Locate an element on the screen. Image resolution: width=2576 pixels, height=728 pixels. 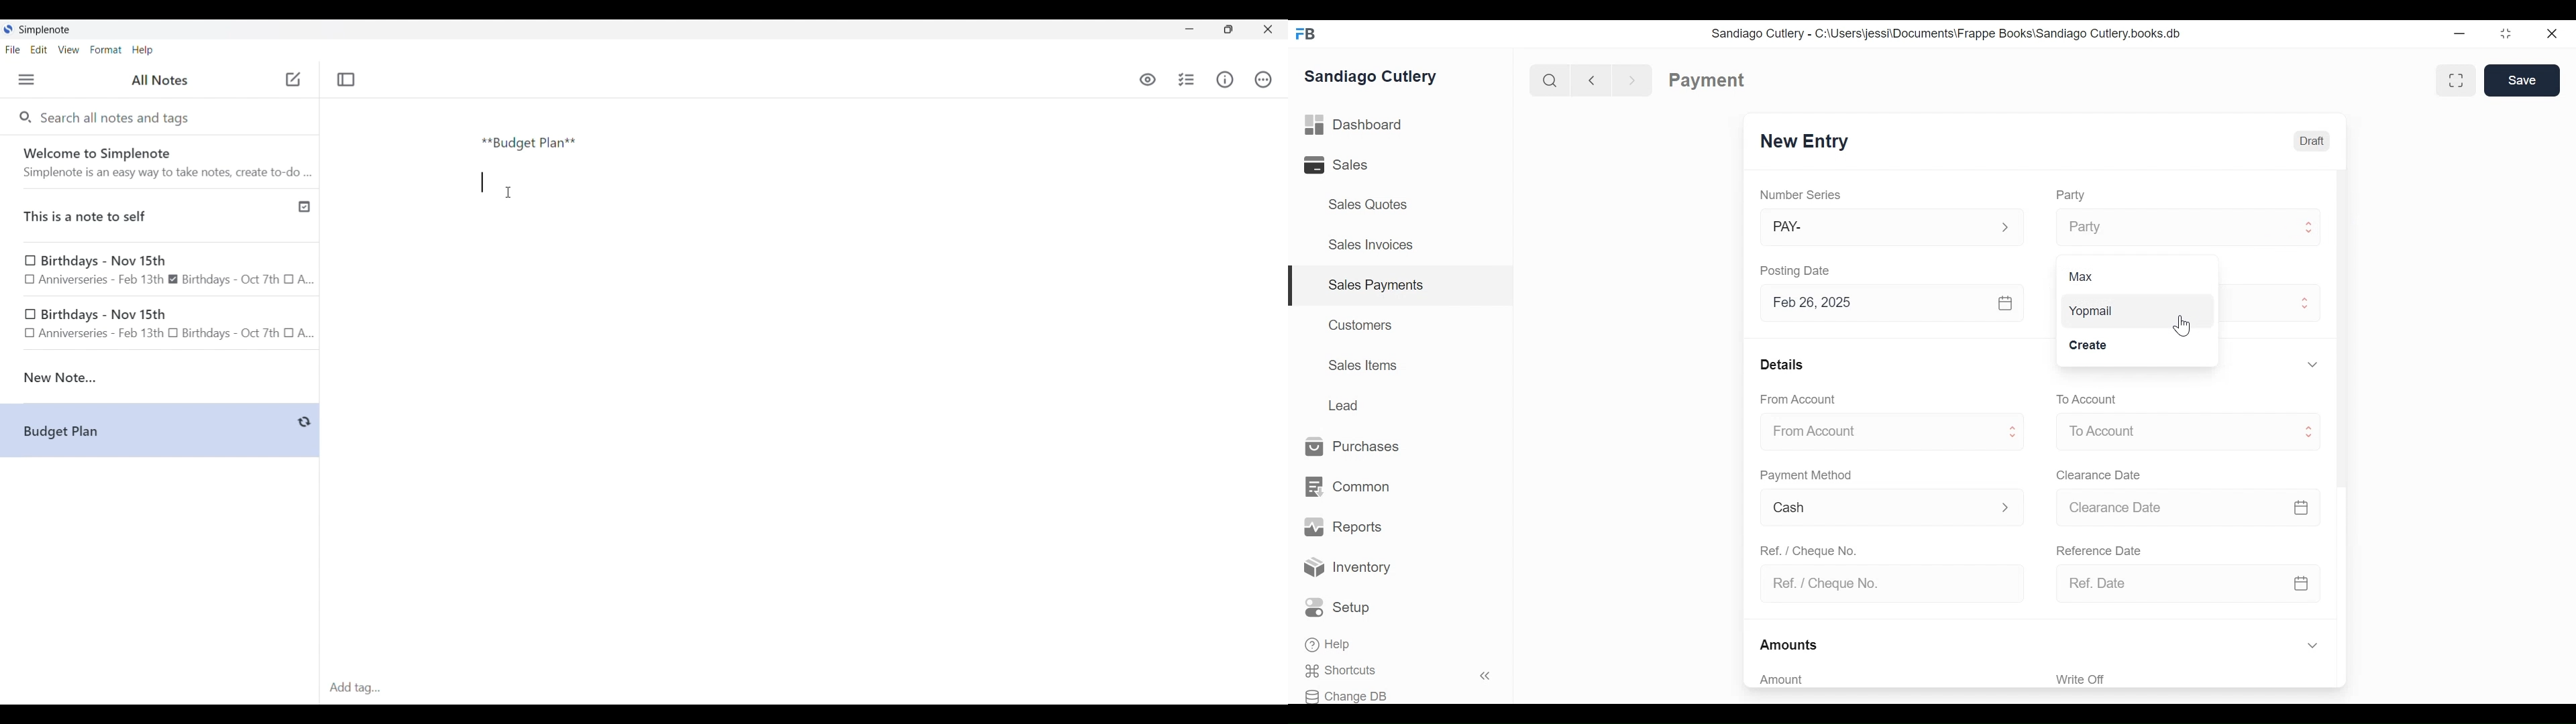
Format menu is located at coordinates (106, 50).